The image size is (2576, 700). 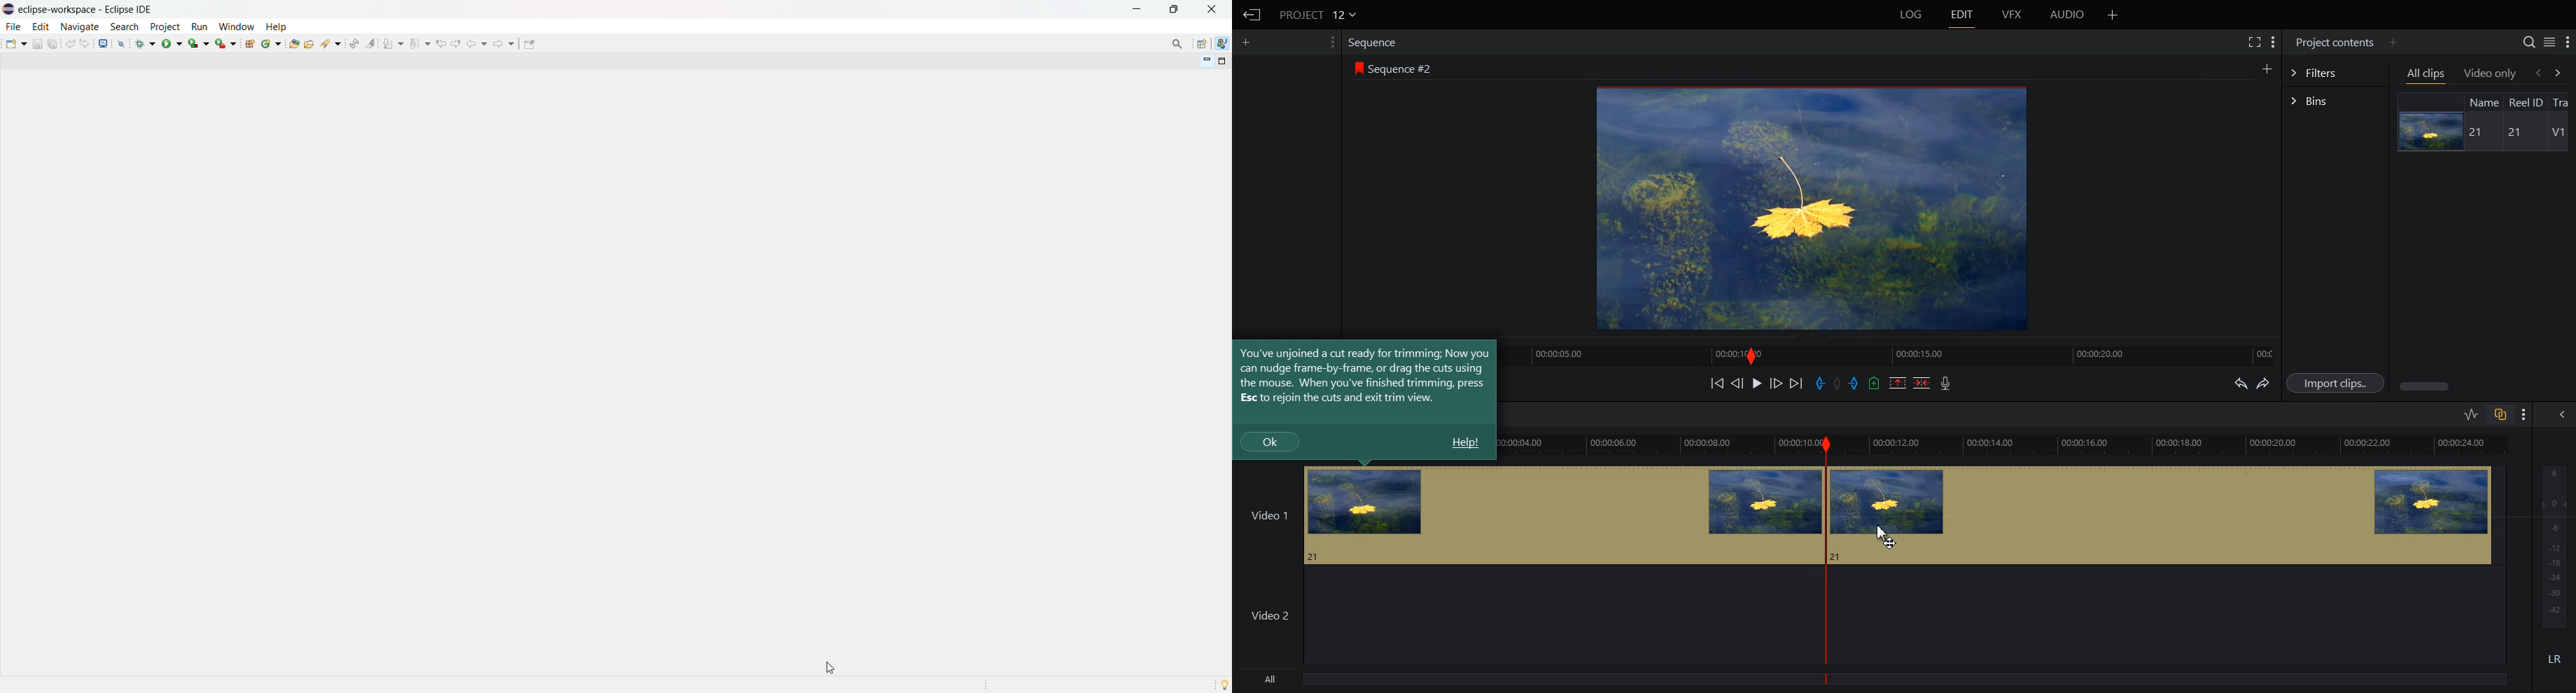 What do you see at coordinates (2274, 43) in the screenshot?
I see `Show Setting Menu` at bounding box center [2274, 43].